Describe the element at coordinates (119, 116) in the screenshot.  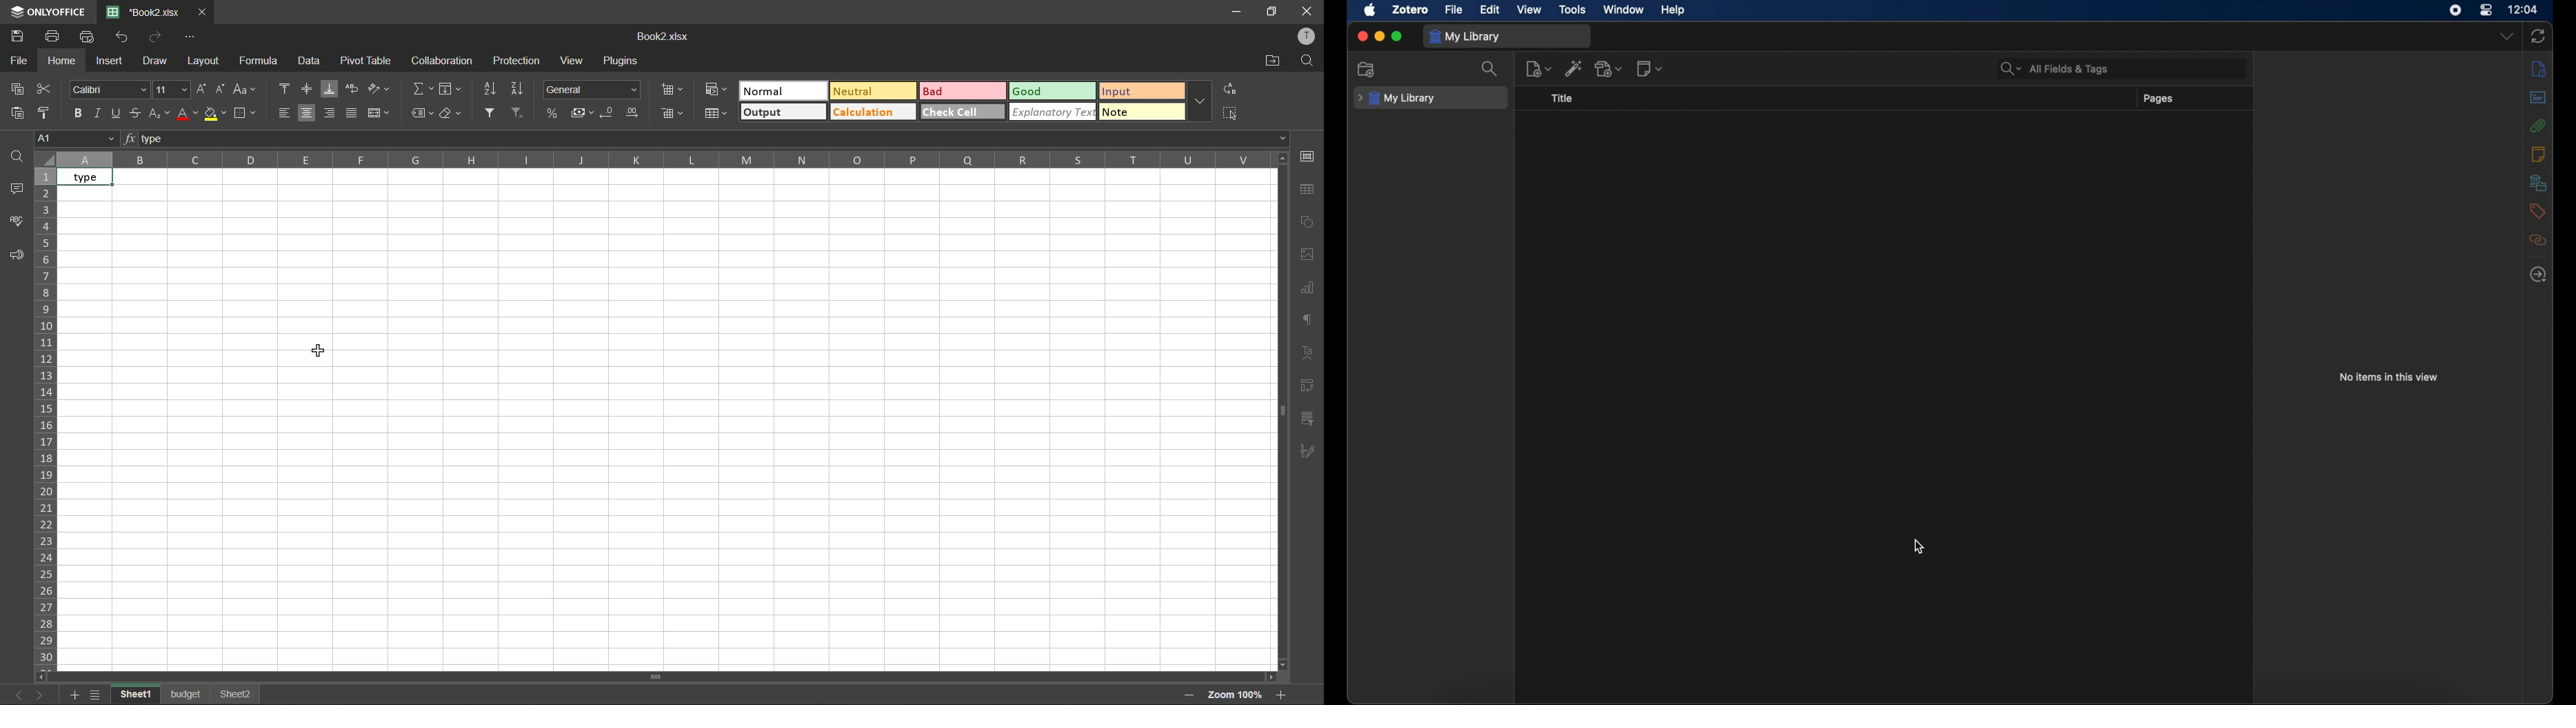
I see `underline` at that location.